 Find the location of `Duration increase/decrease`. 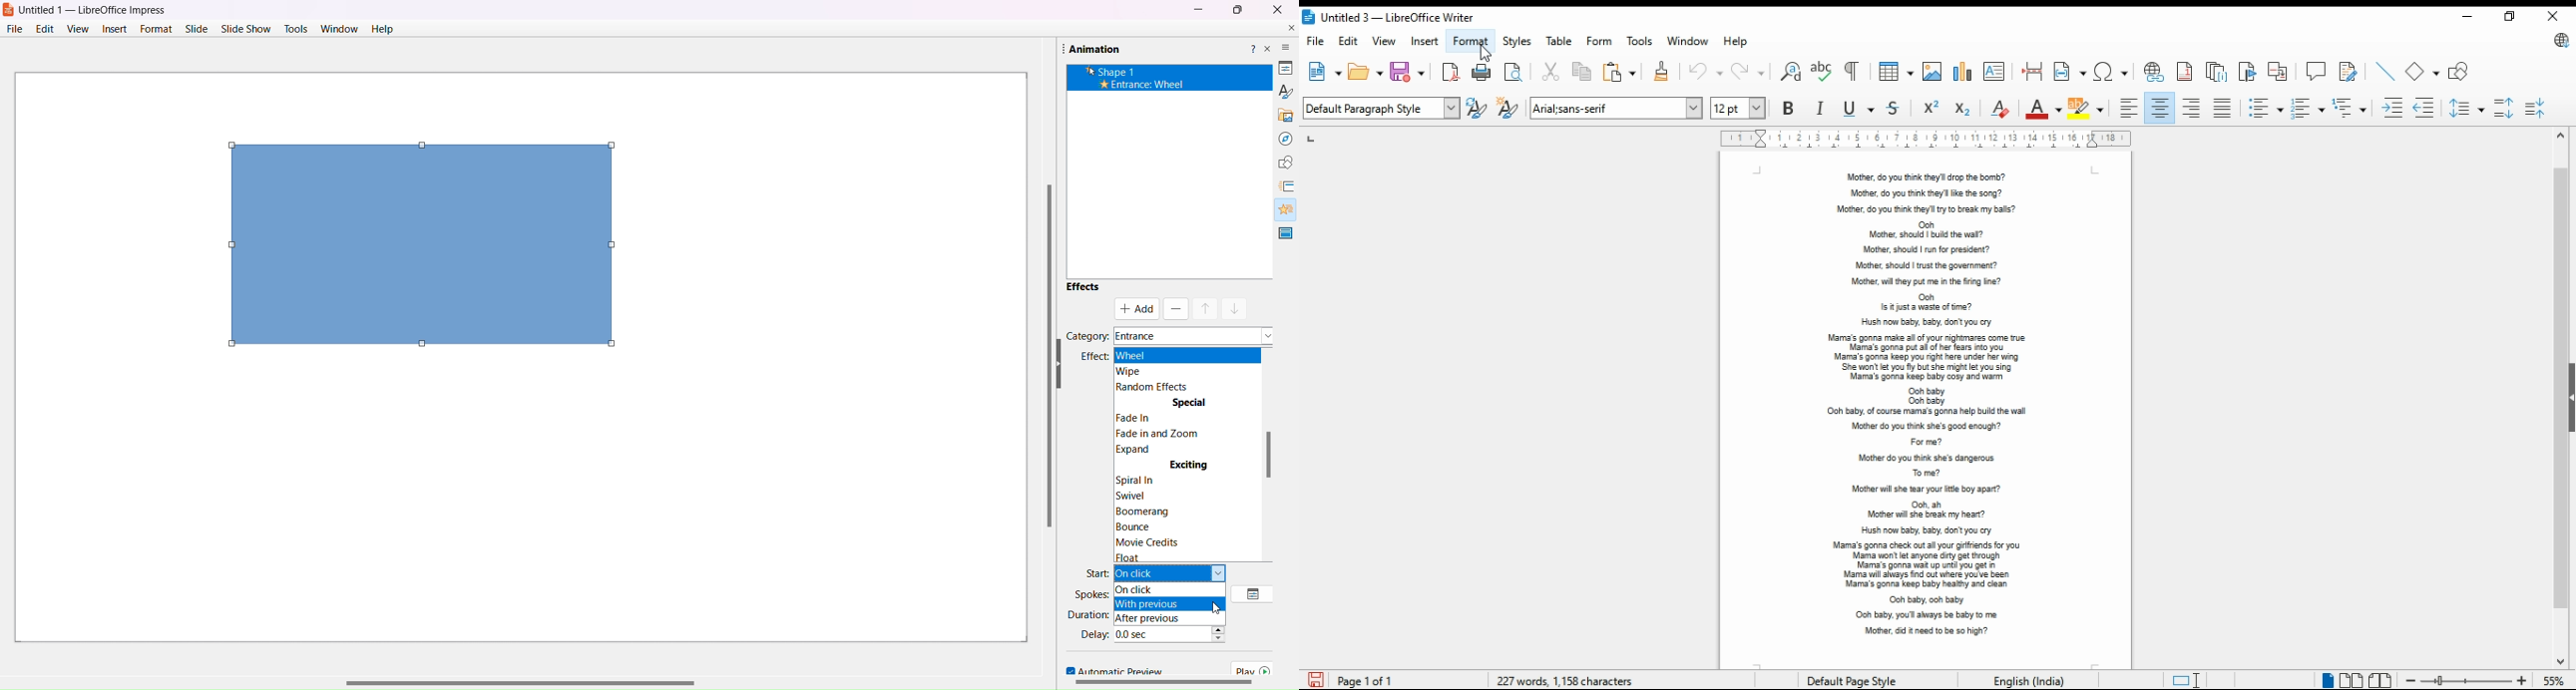

Duration increase/decrease is located at coordinates (1222, 614).